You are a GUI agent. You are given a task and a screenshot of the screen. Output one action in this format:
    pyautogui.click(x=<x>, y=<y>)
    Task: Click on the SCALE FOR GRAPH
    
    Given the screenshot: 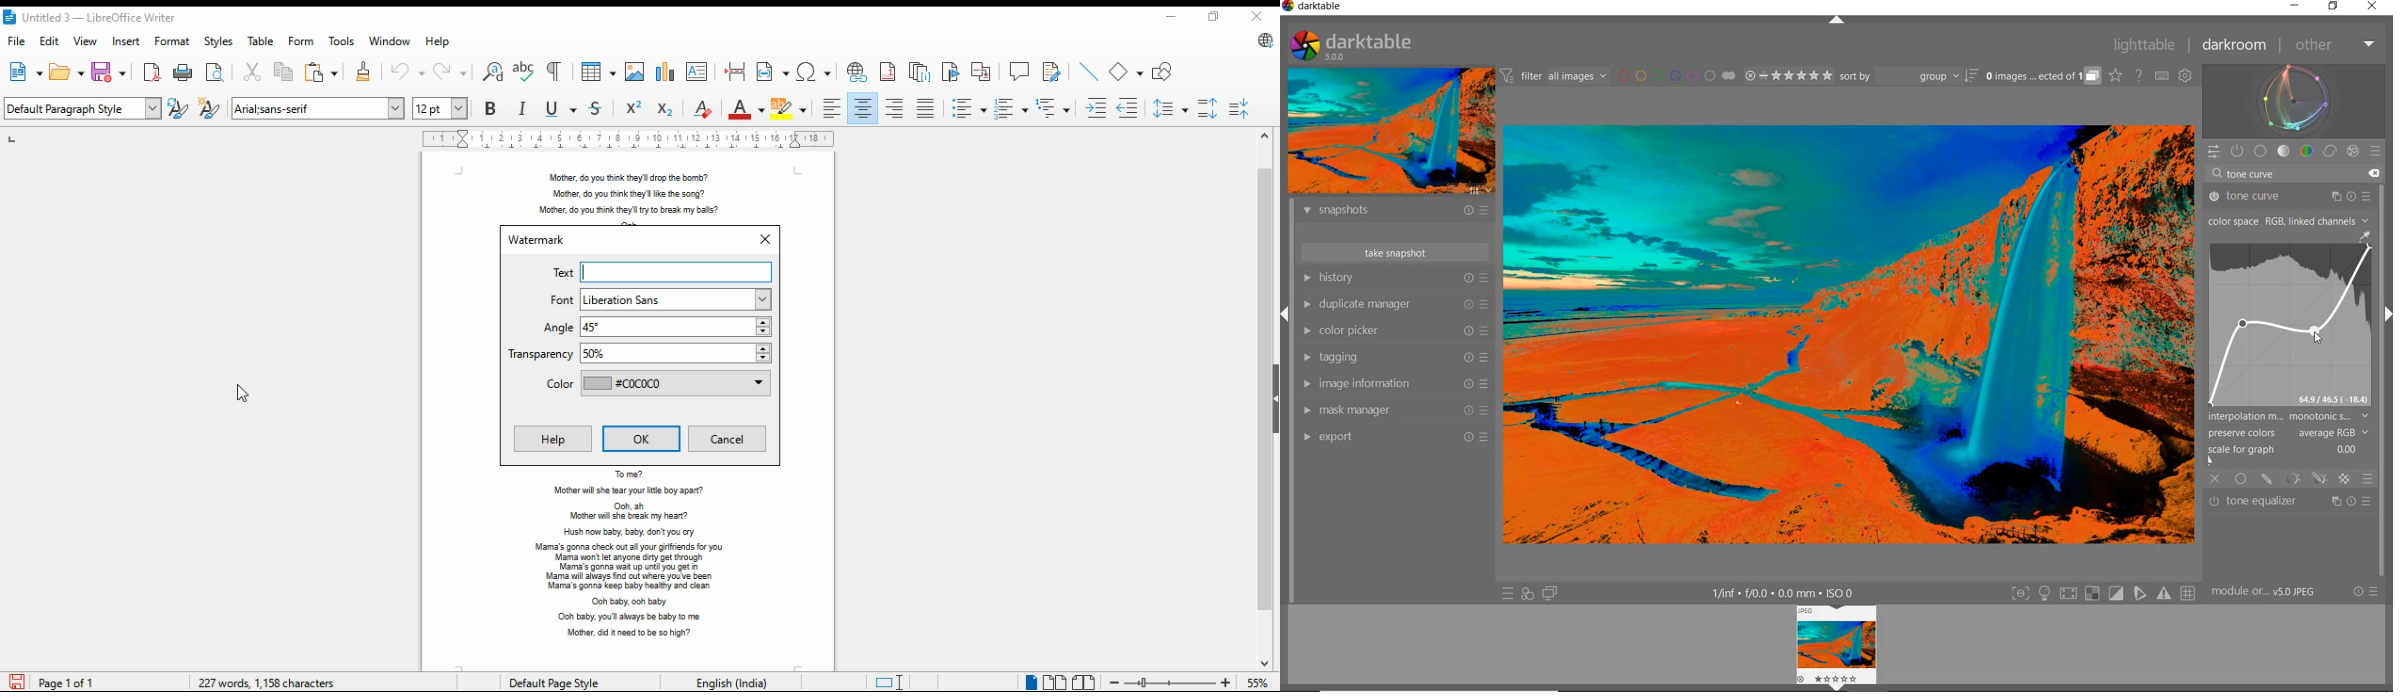 What is the action you would take?
    pyautogui.click(x=2285, y=456)
    